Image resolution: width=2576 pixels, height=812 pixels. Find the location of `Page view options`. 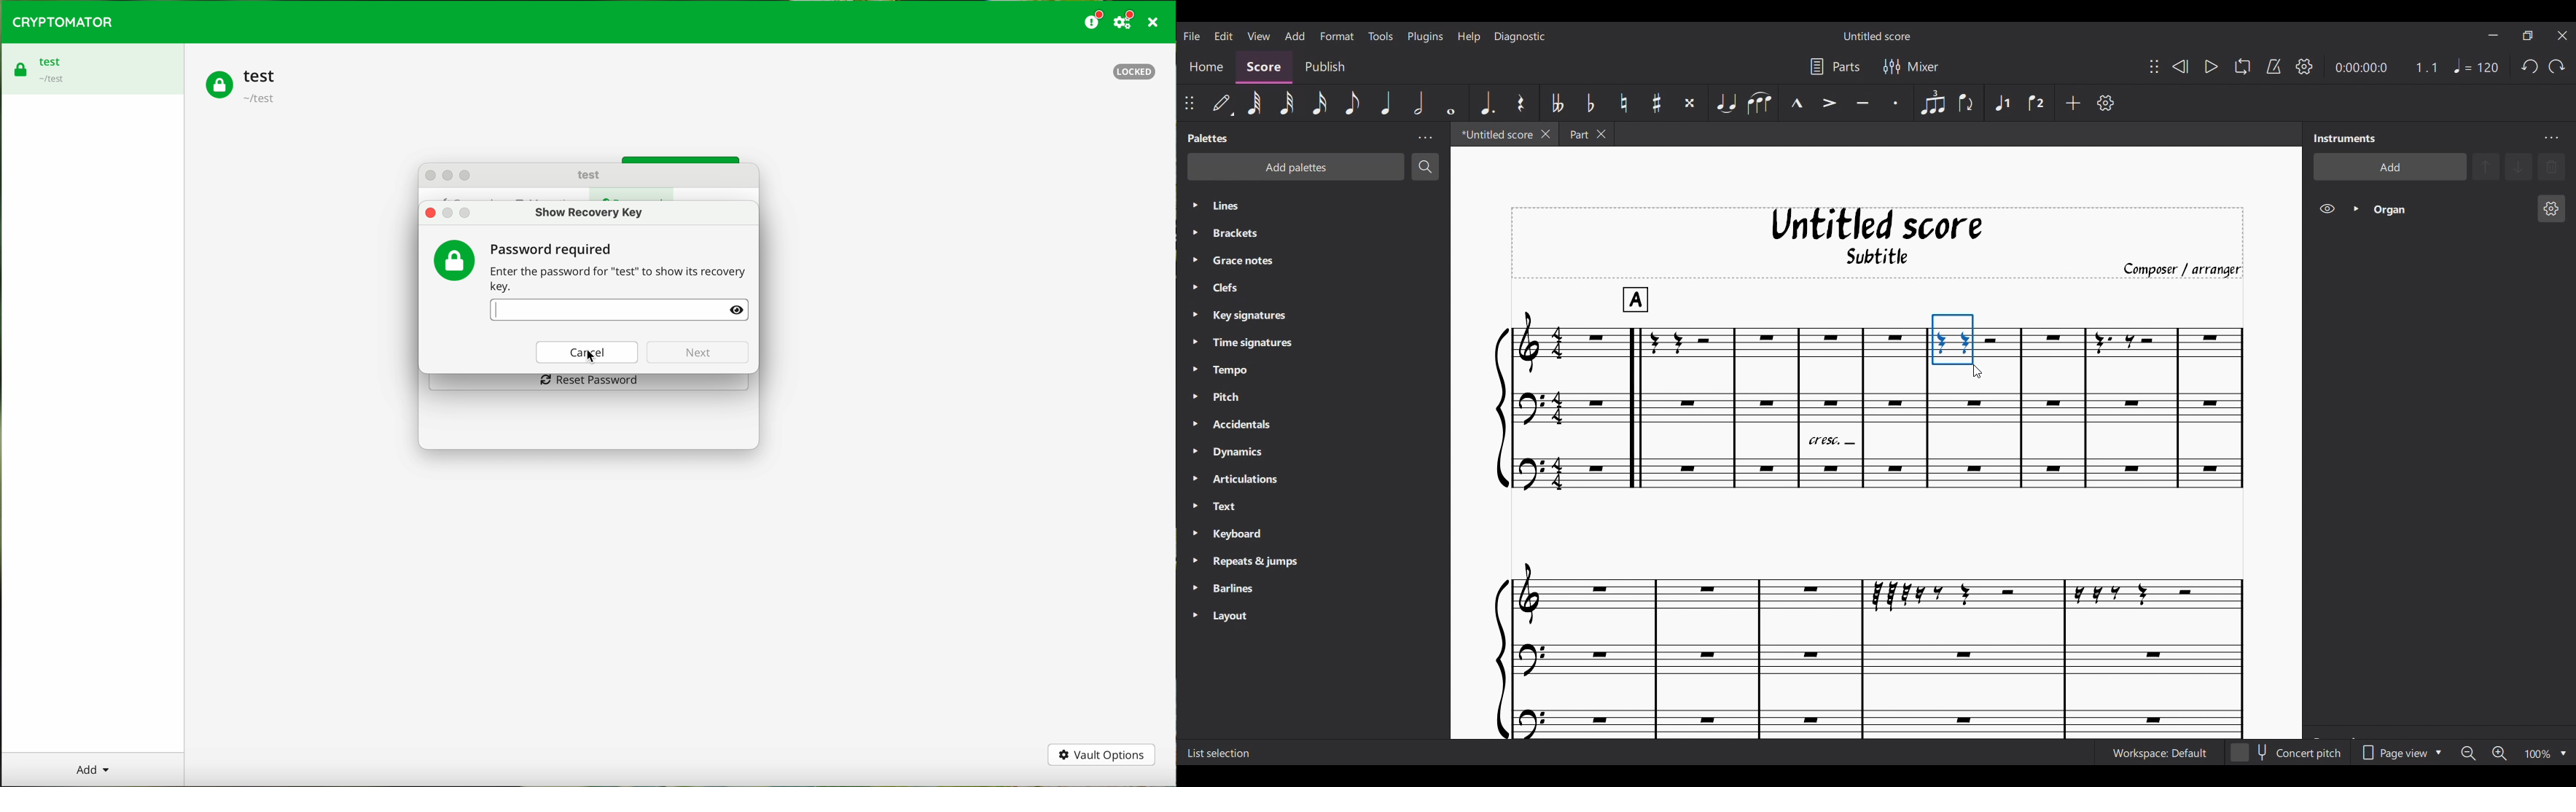

Page view options is located at coordinates (2399, 753).